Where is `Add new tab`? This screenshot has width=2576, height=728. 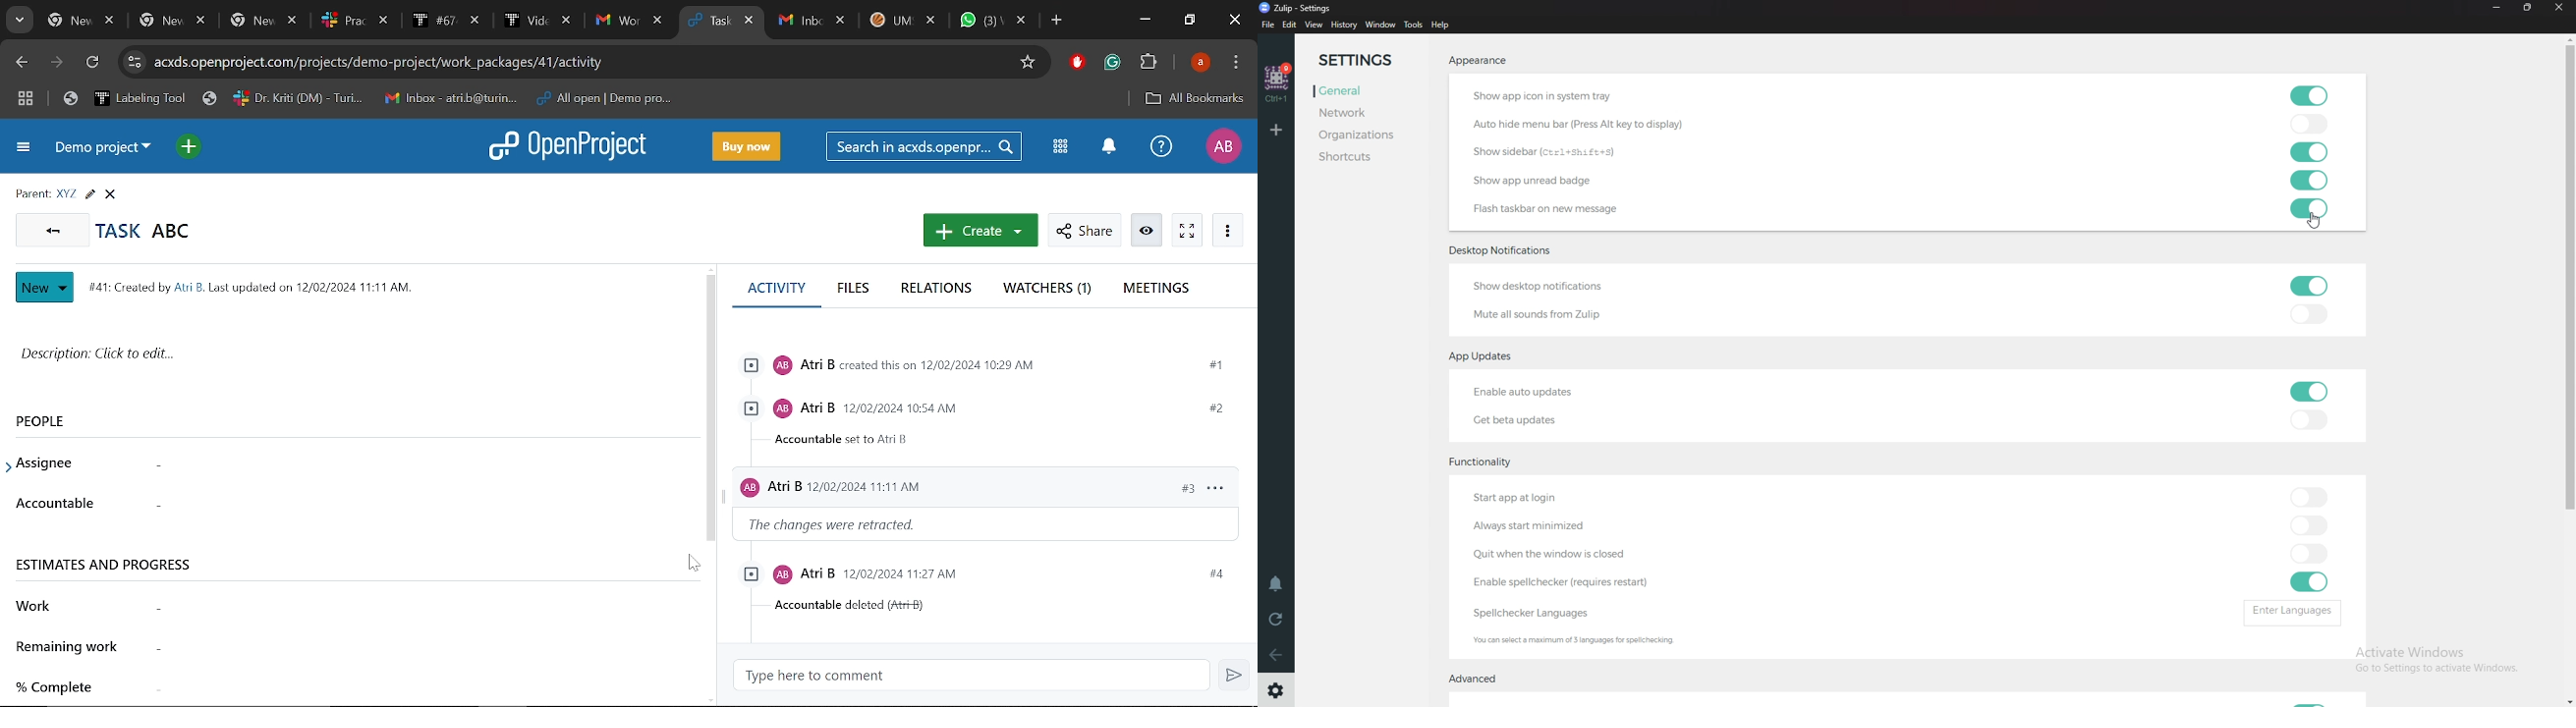
Add new tab is located at coordinates (1057, 23).